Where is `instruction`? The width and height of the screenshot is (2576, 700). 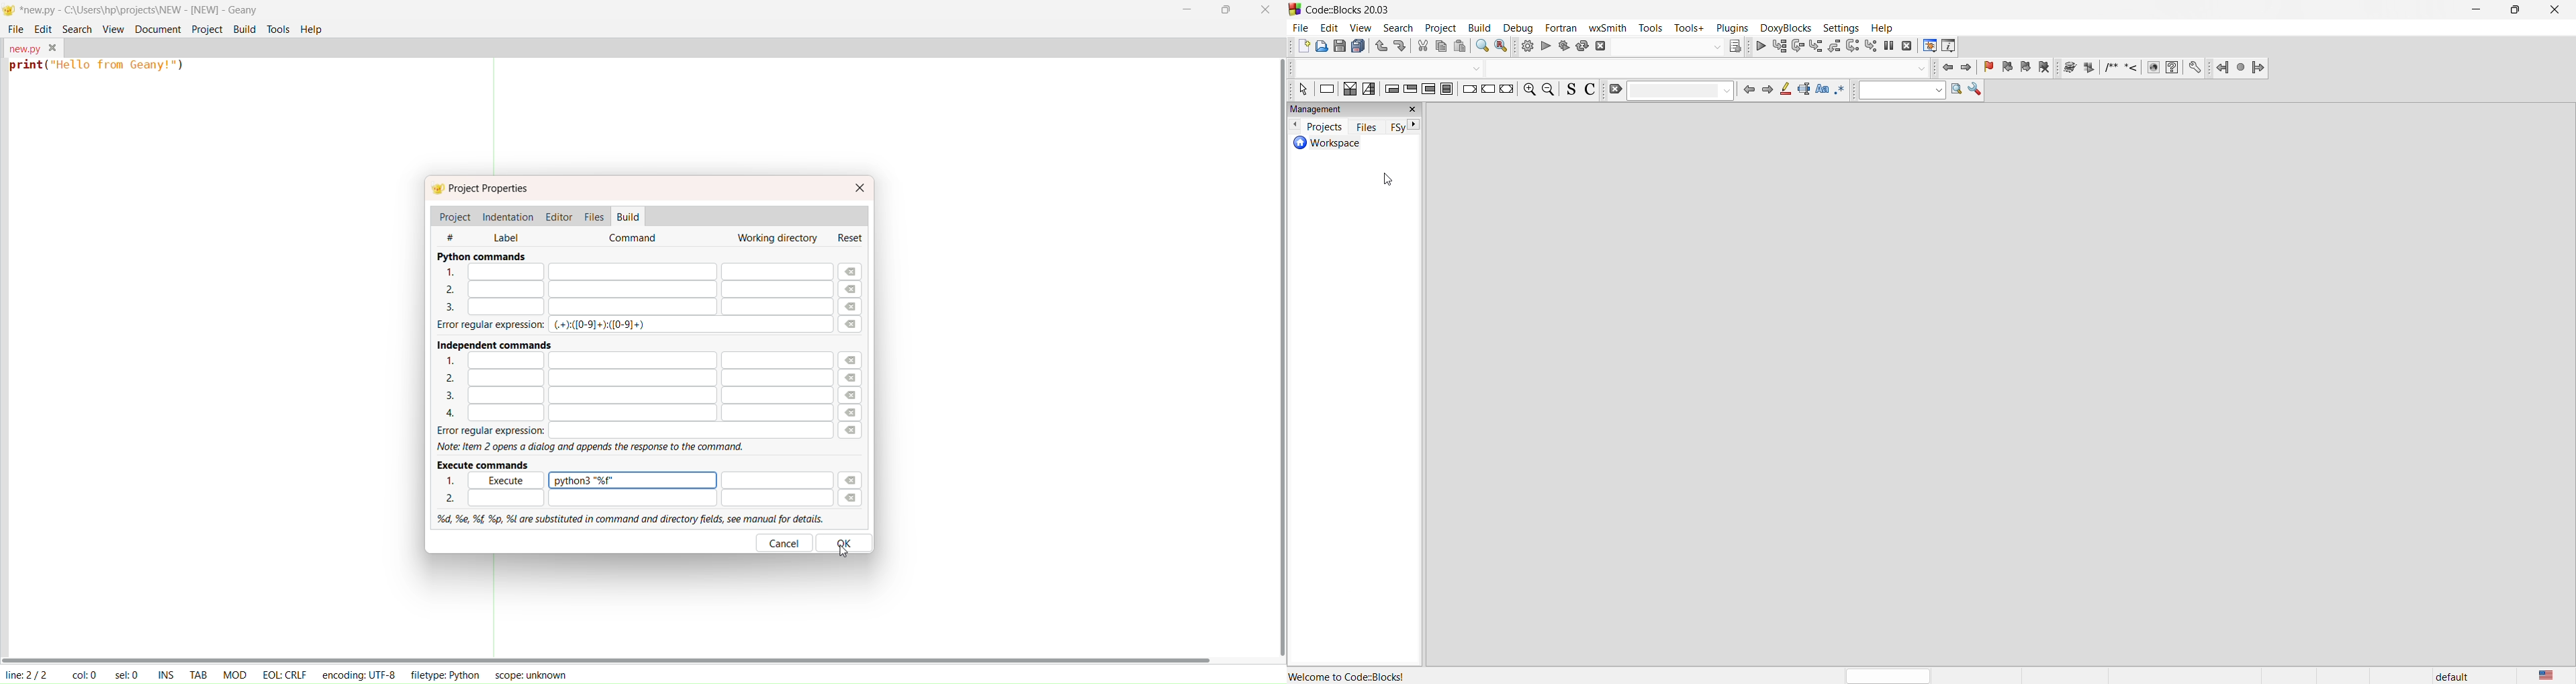
instruction is located at coordinates (1326, 89).